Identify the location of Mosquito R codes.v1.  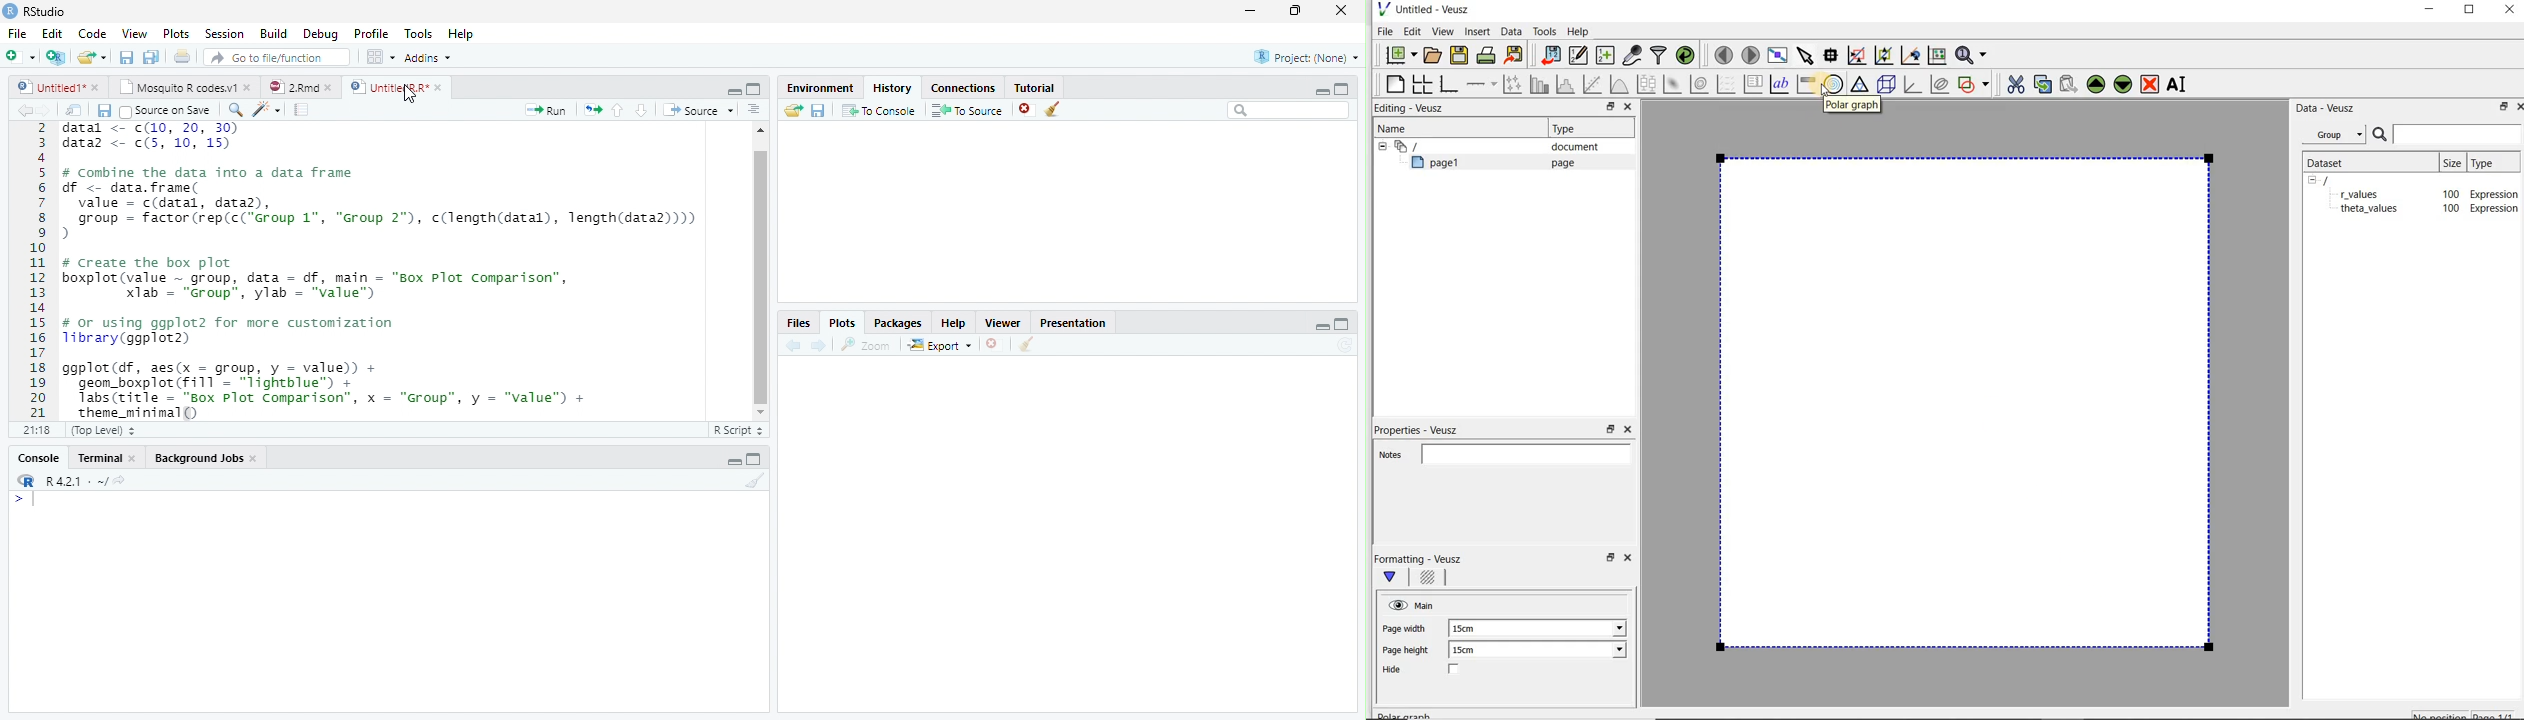
(175, 87).